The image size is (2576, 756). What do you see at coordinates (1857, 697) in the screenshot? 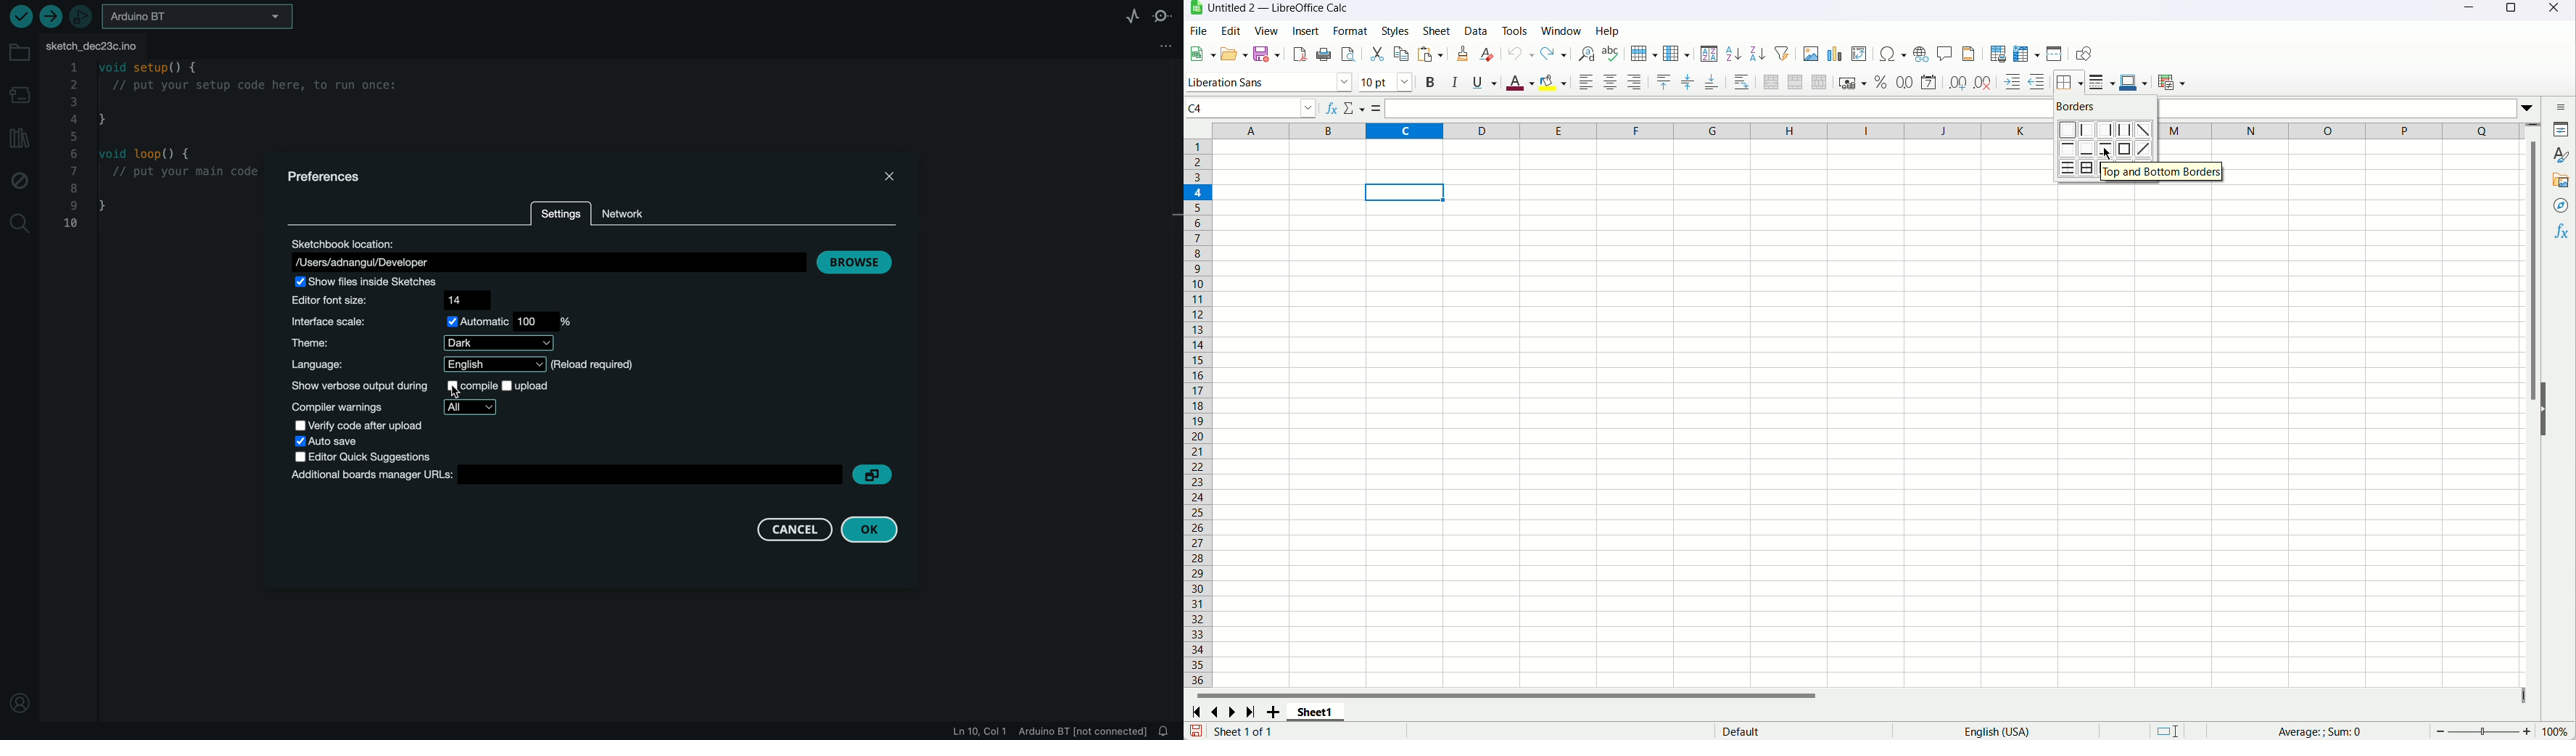
I see `Horizontal scroll bar` at bounding box center [1857, 697].